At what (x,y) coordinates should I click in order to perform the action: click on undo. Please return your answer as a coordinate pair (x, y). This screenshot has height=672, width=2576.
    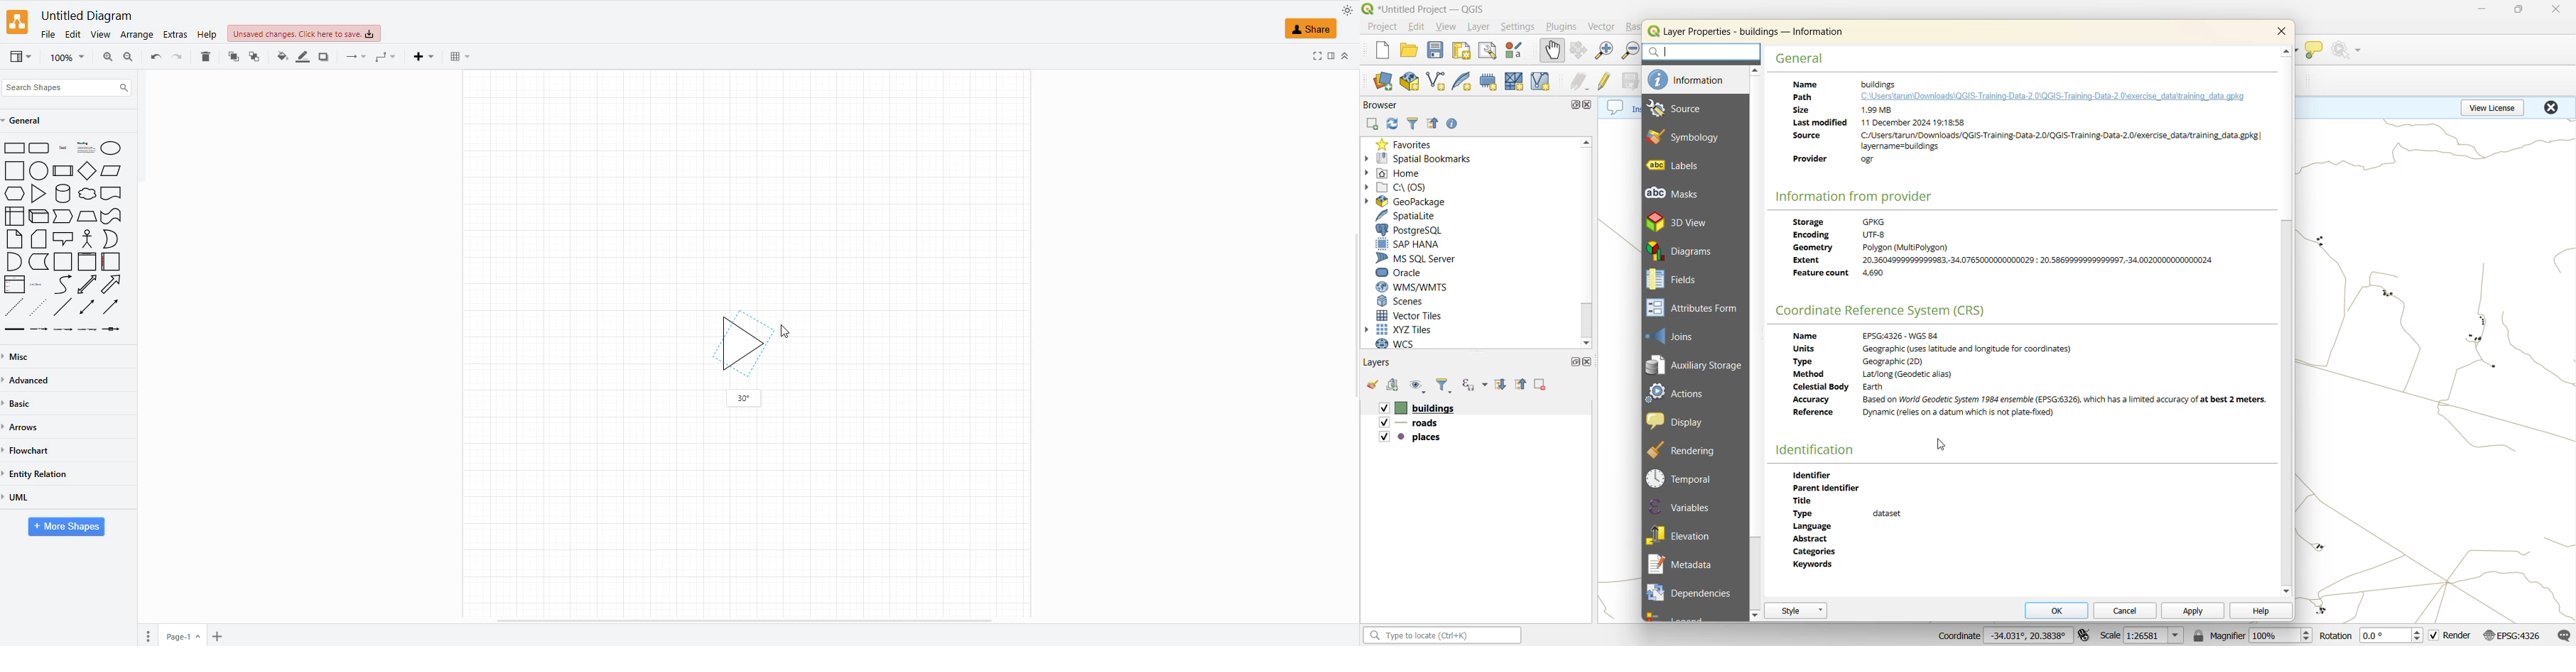
    Looking at the image, I should click on (178, 56).